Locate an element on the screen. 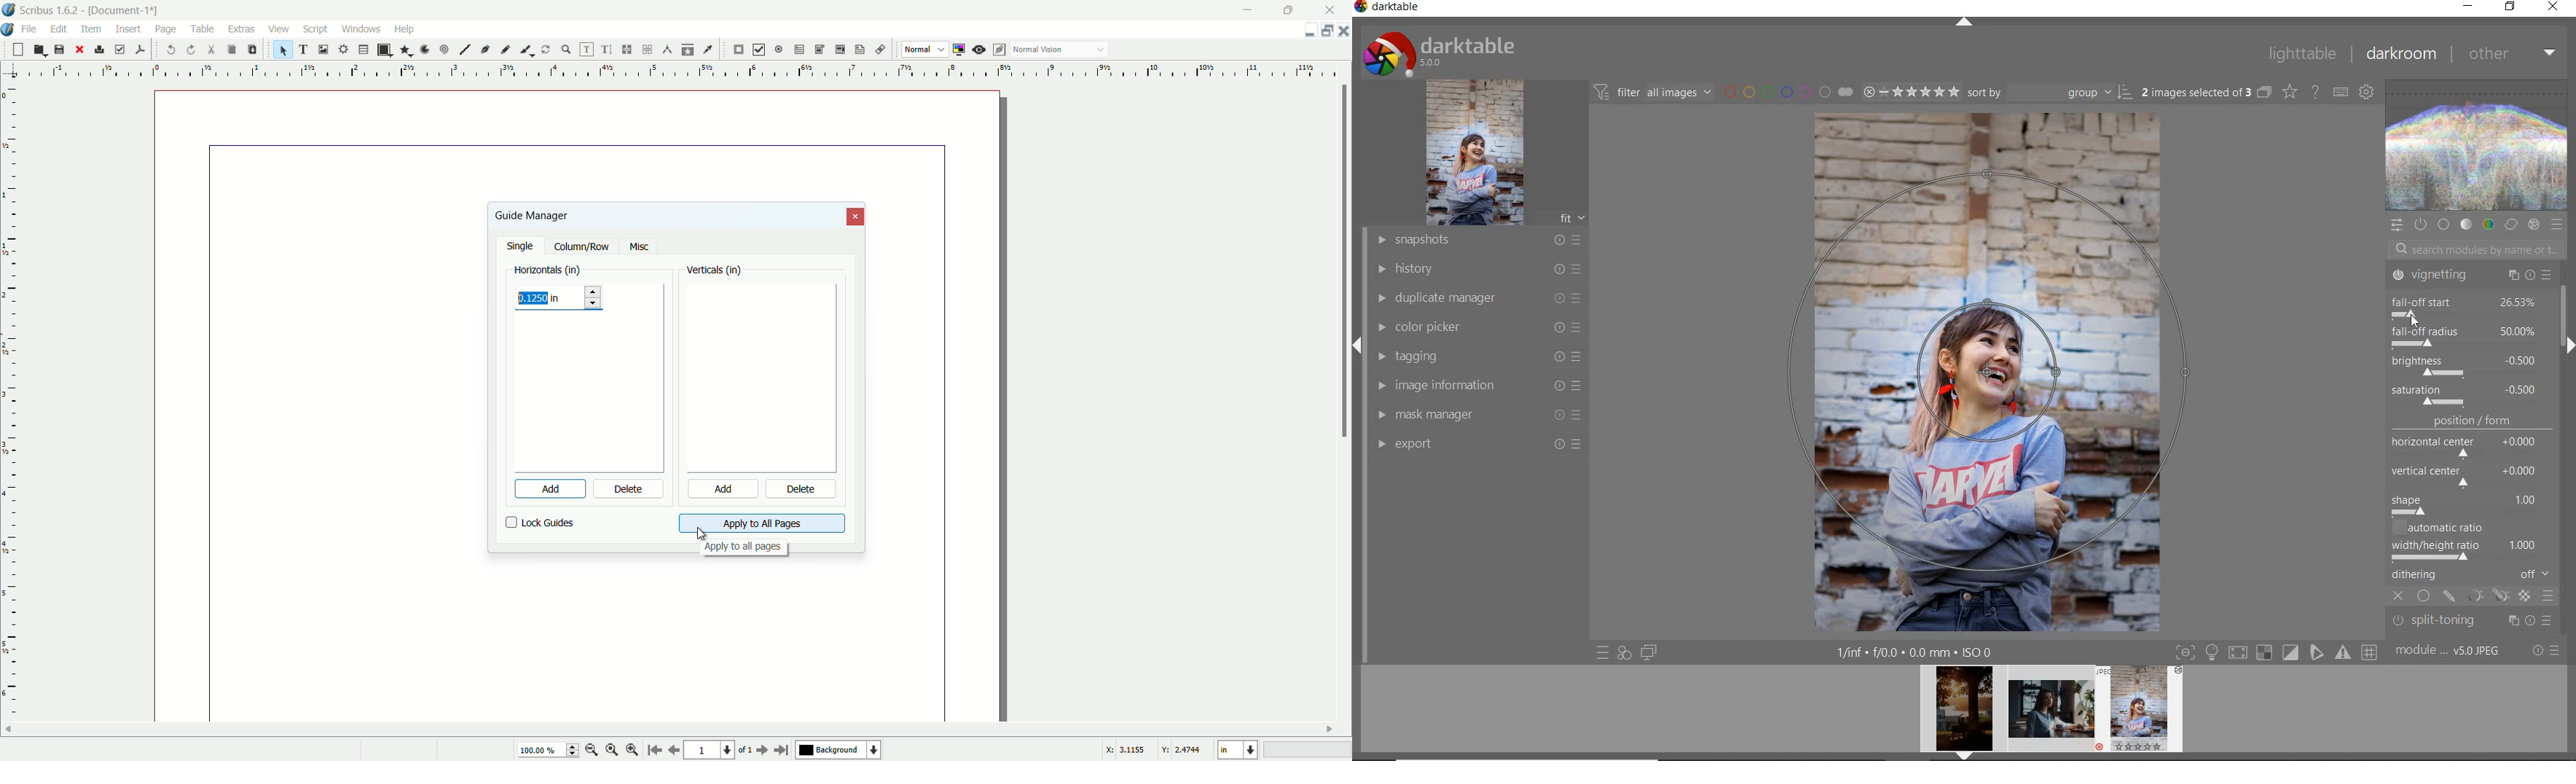  misc is located at coordinates (639, 247).